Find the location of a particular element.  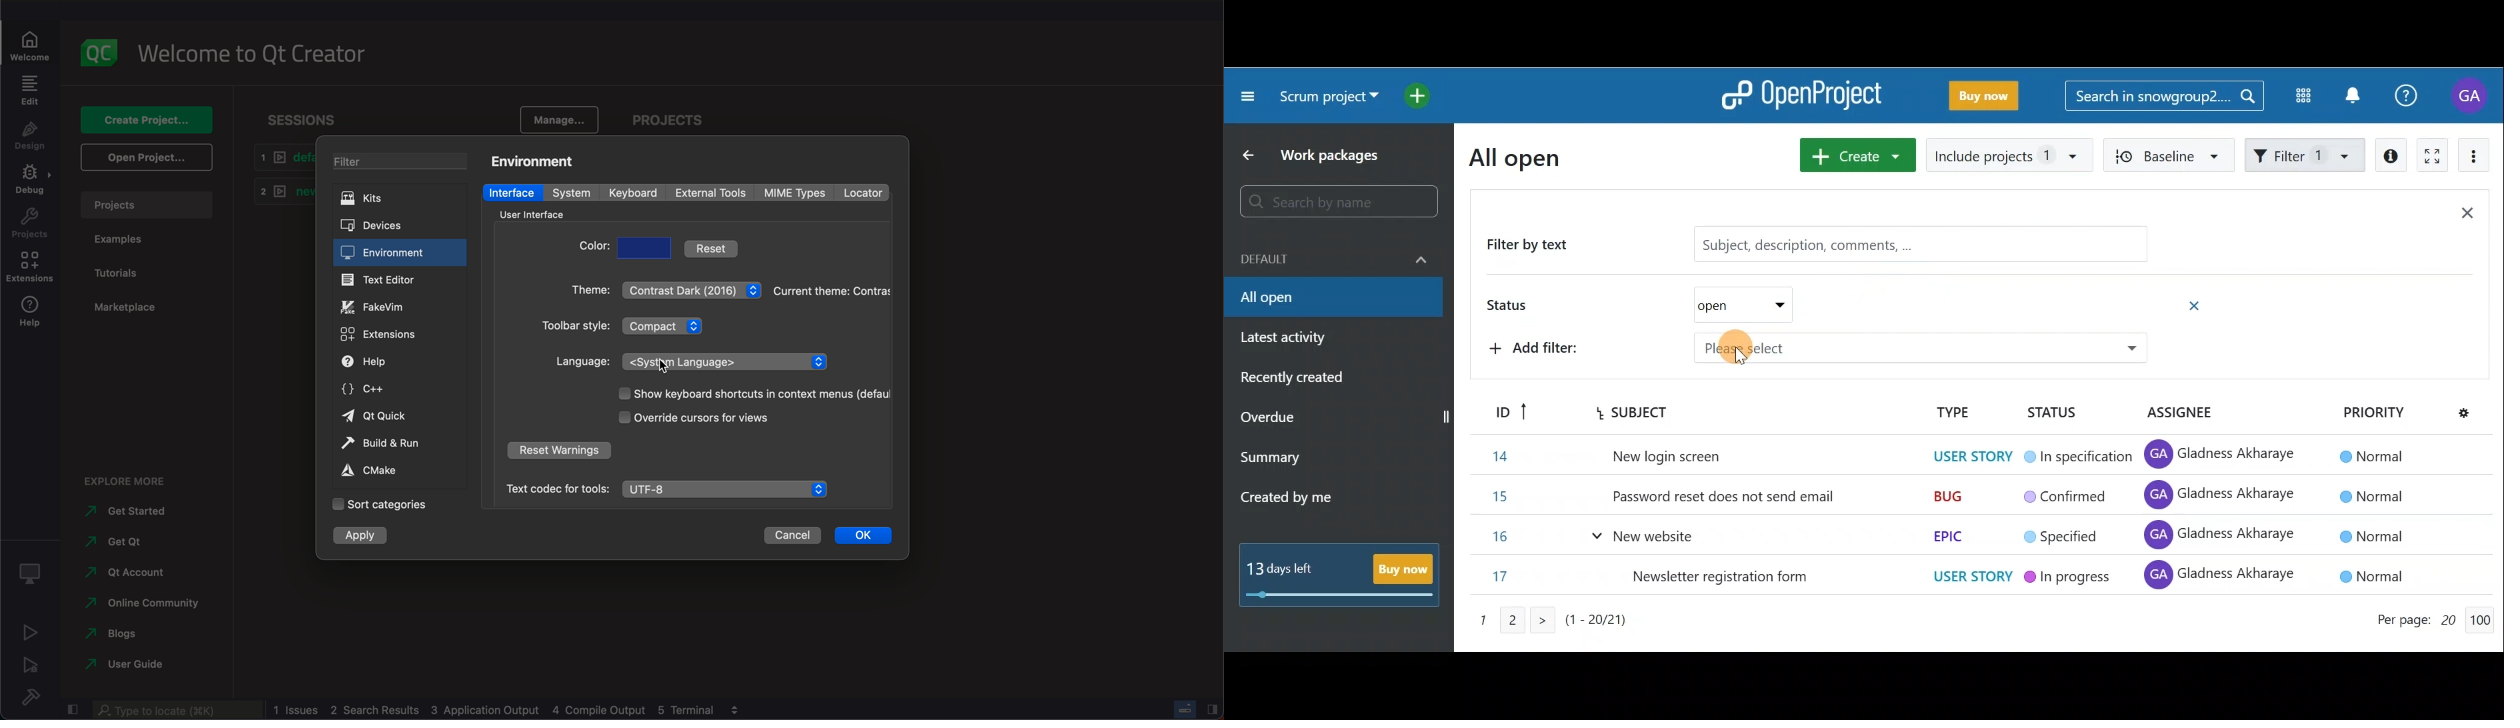

progress bar is located at coordinates (1185, 708).